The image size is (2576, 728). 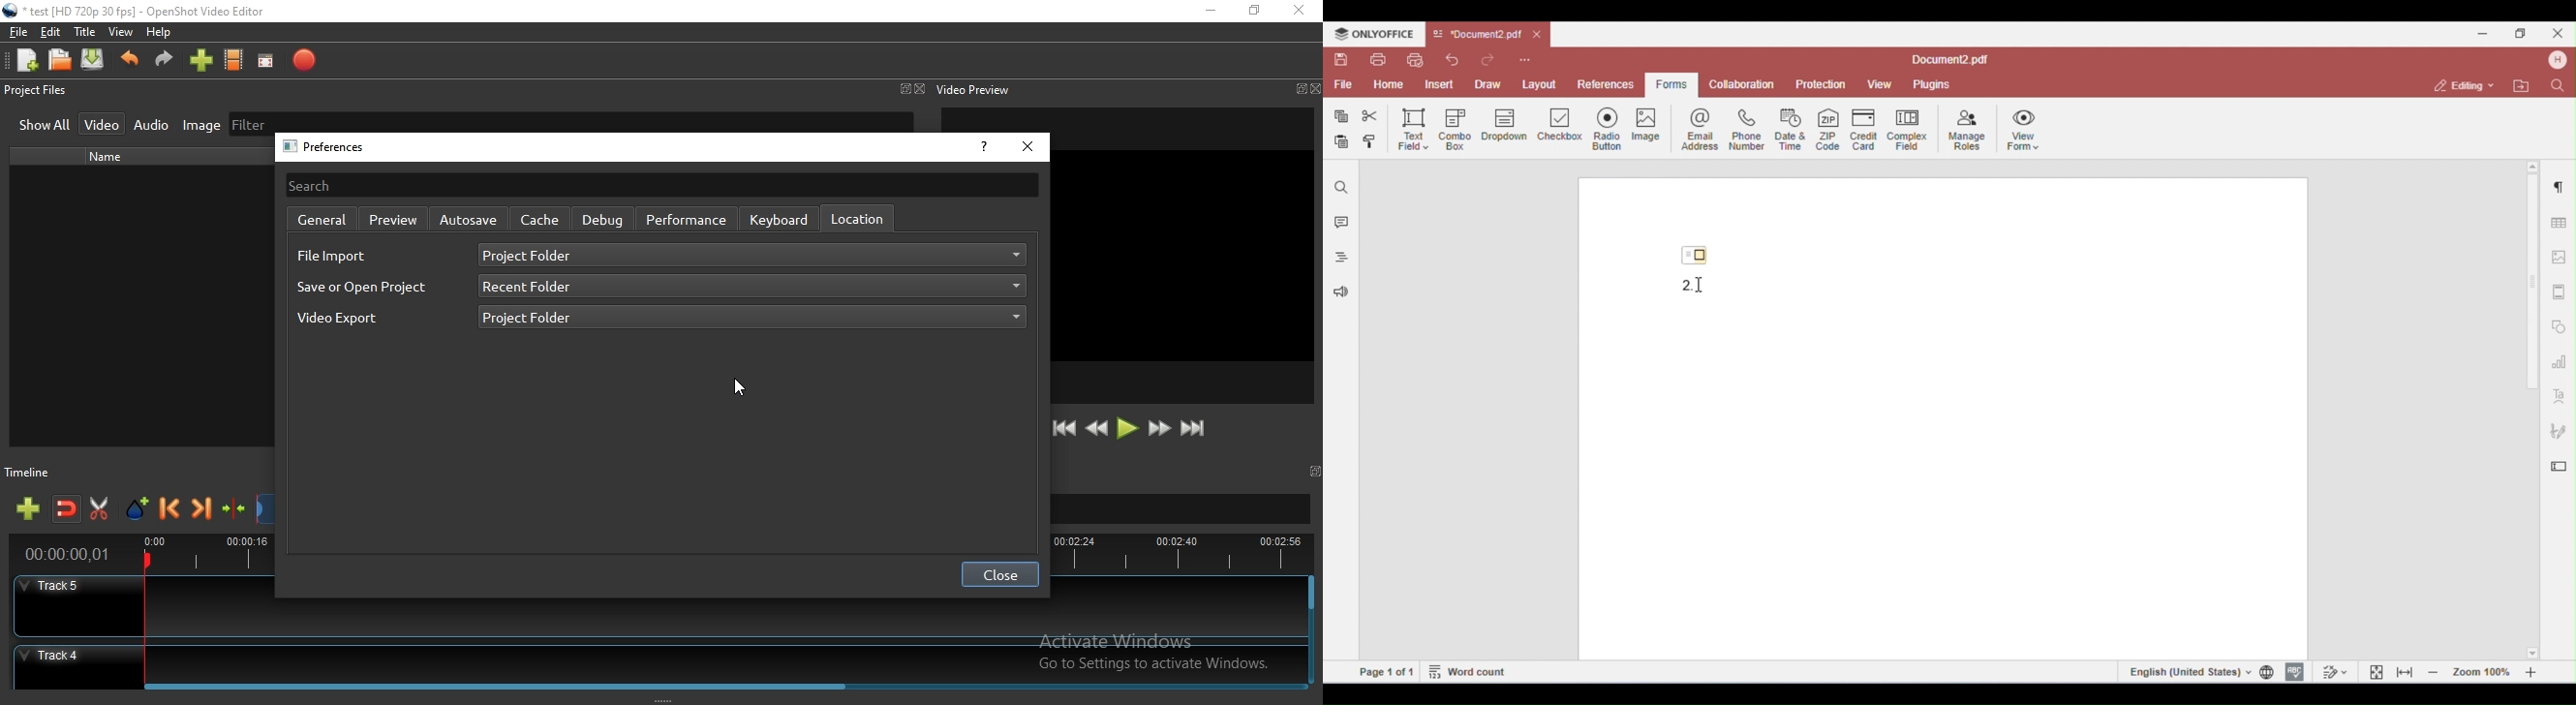 I want to click on Recent Folder, so click(x=751, y=288).